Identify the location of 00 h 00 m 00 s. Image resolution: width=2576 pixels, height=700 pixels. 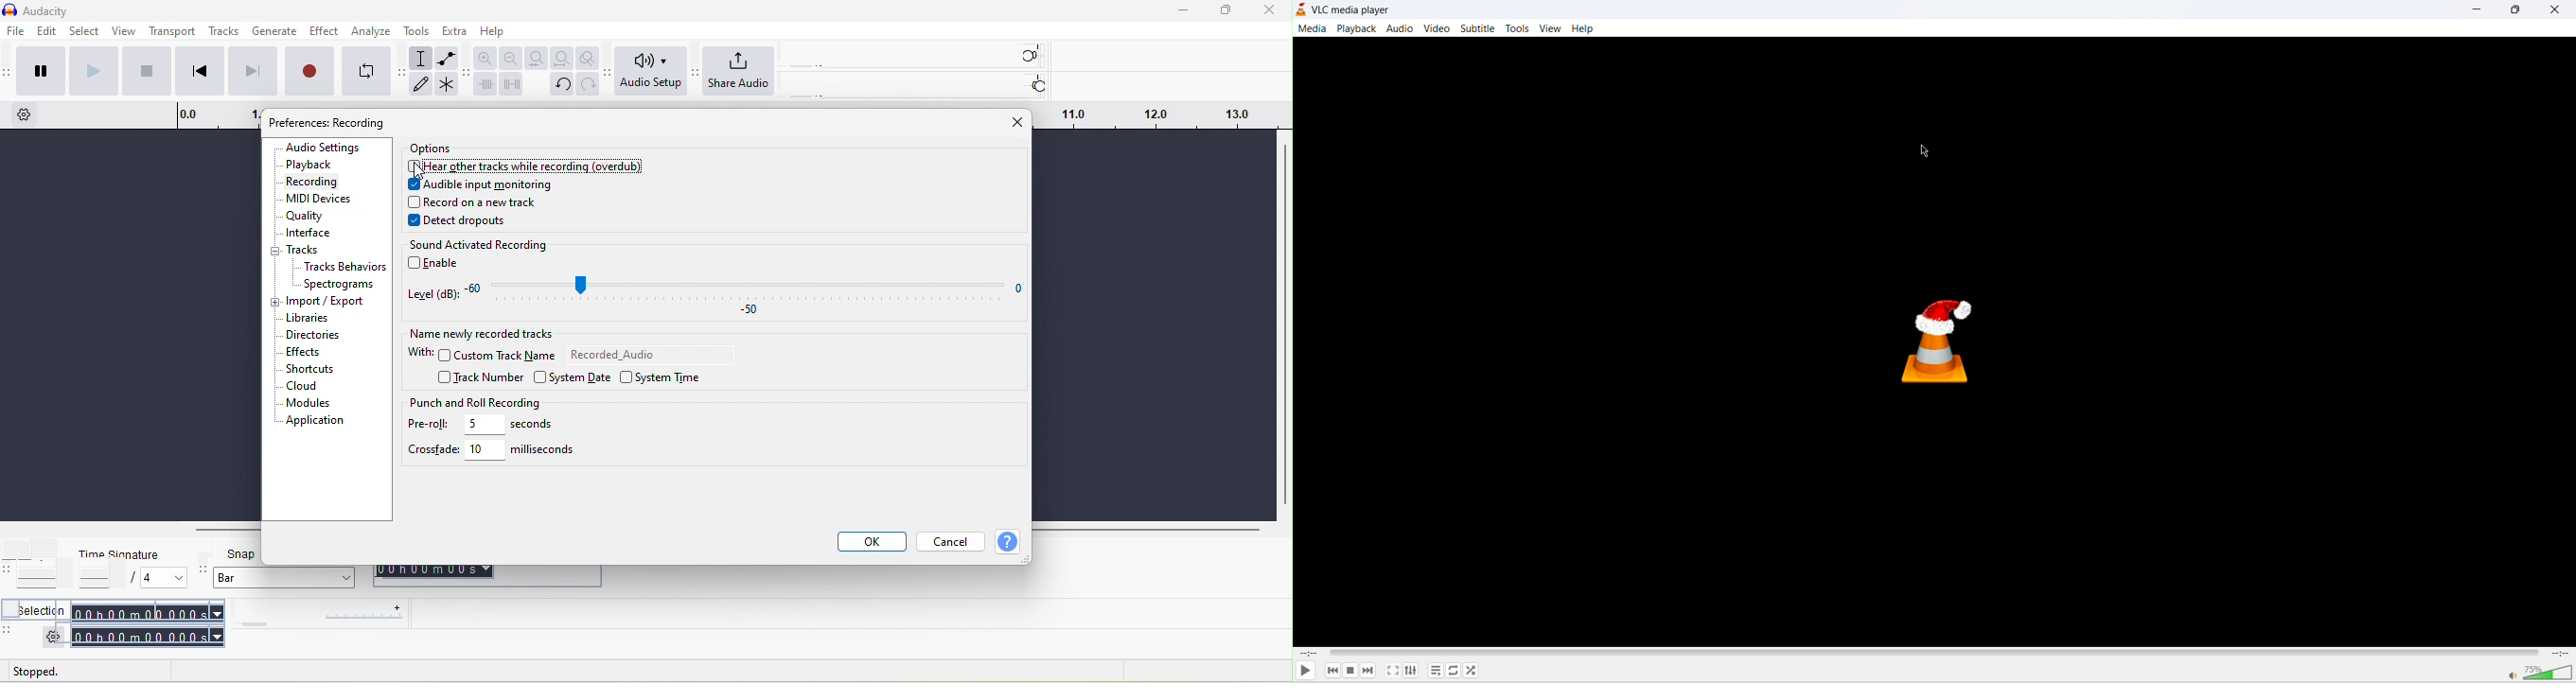
(492, 577).